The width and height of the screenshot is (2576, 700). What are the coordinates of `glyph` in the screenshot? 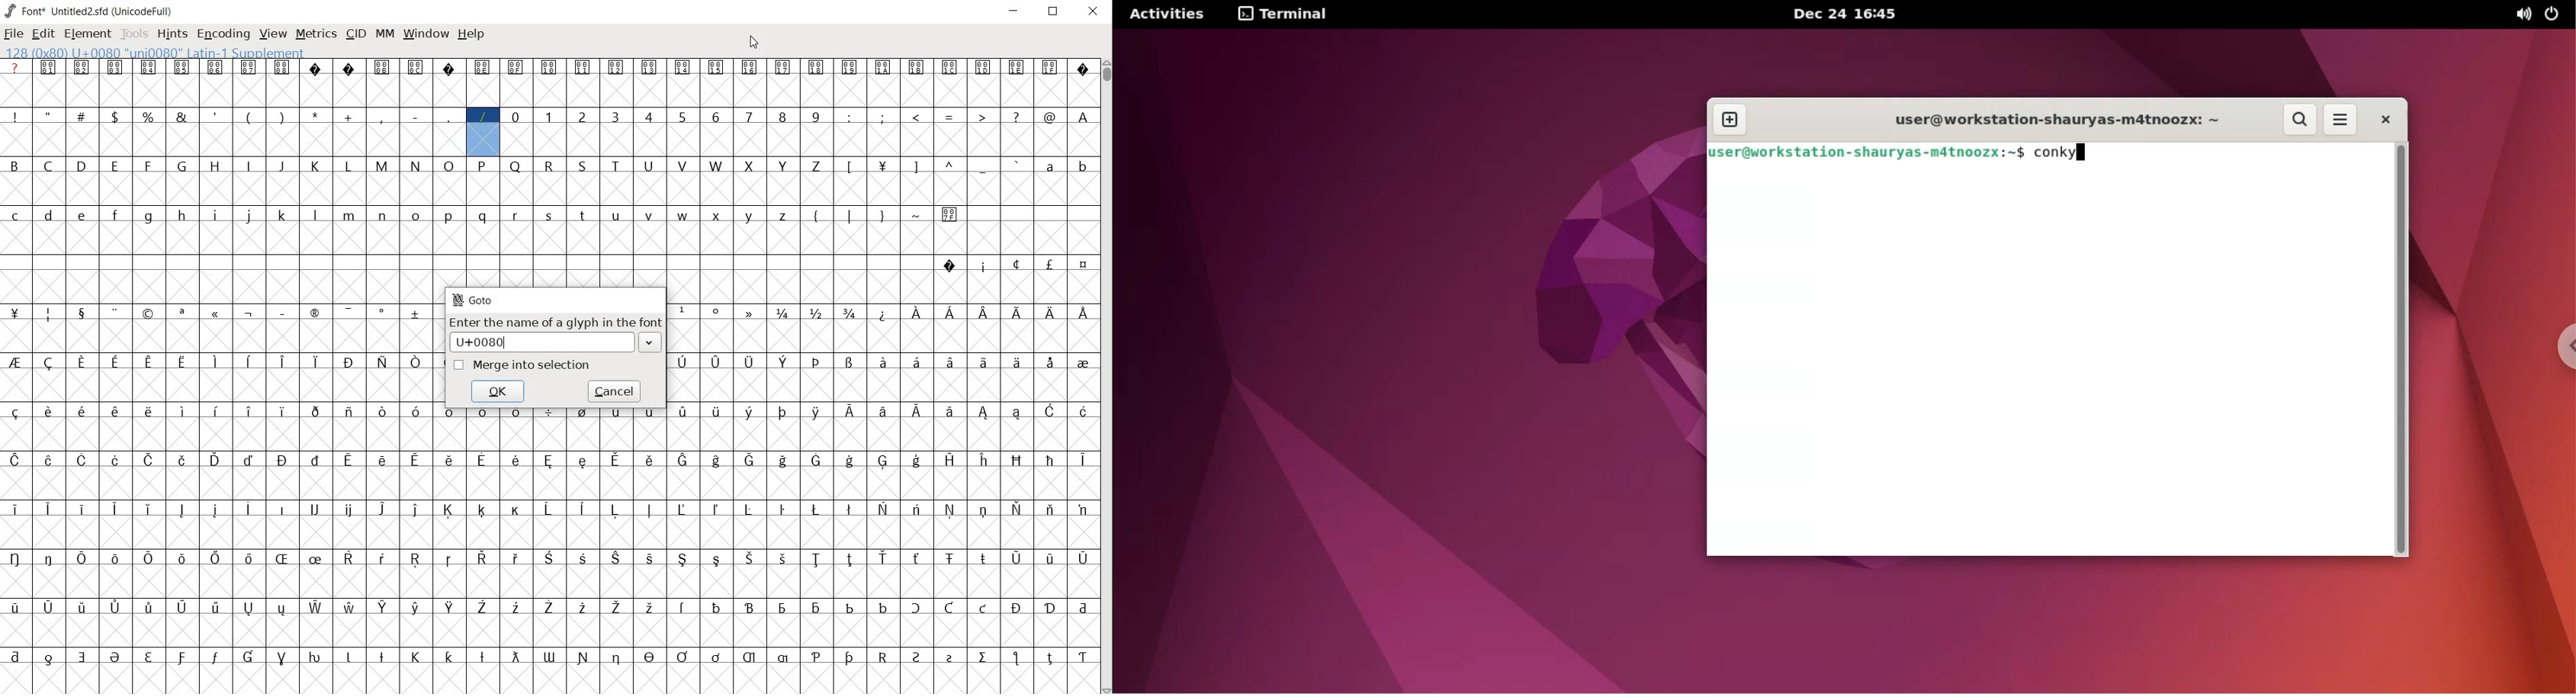 It's located at (350, 216).